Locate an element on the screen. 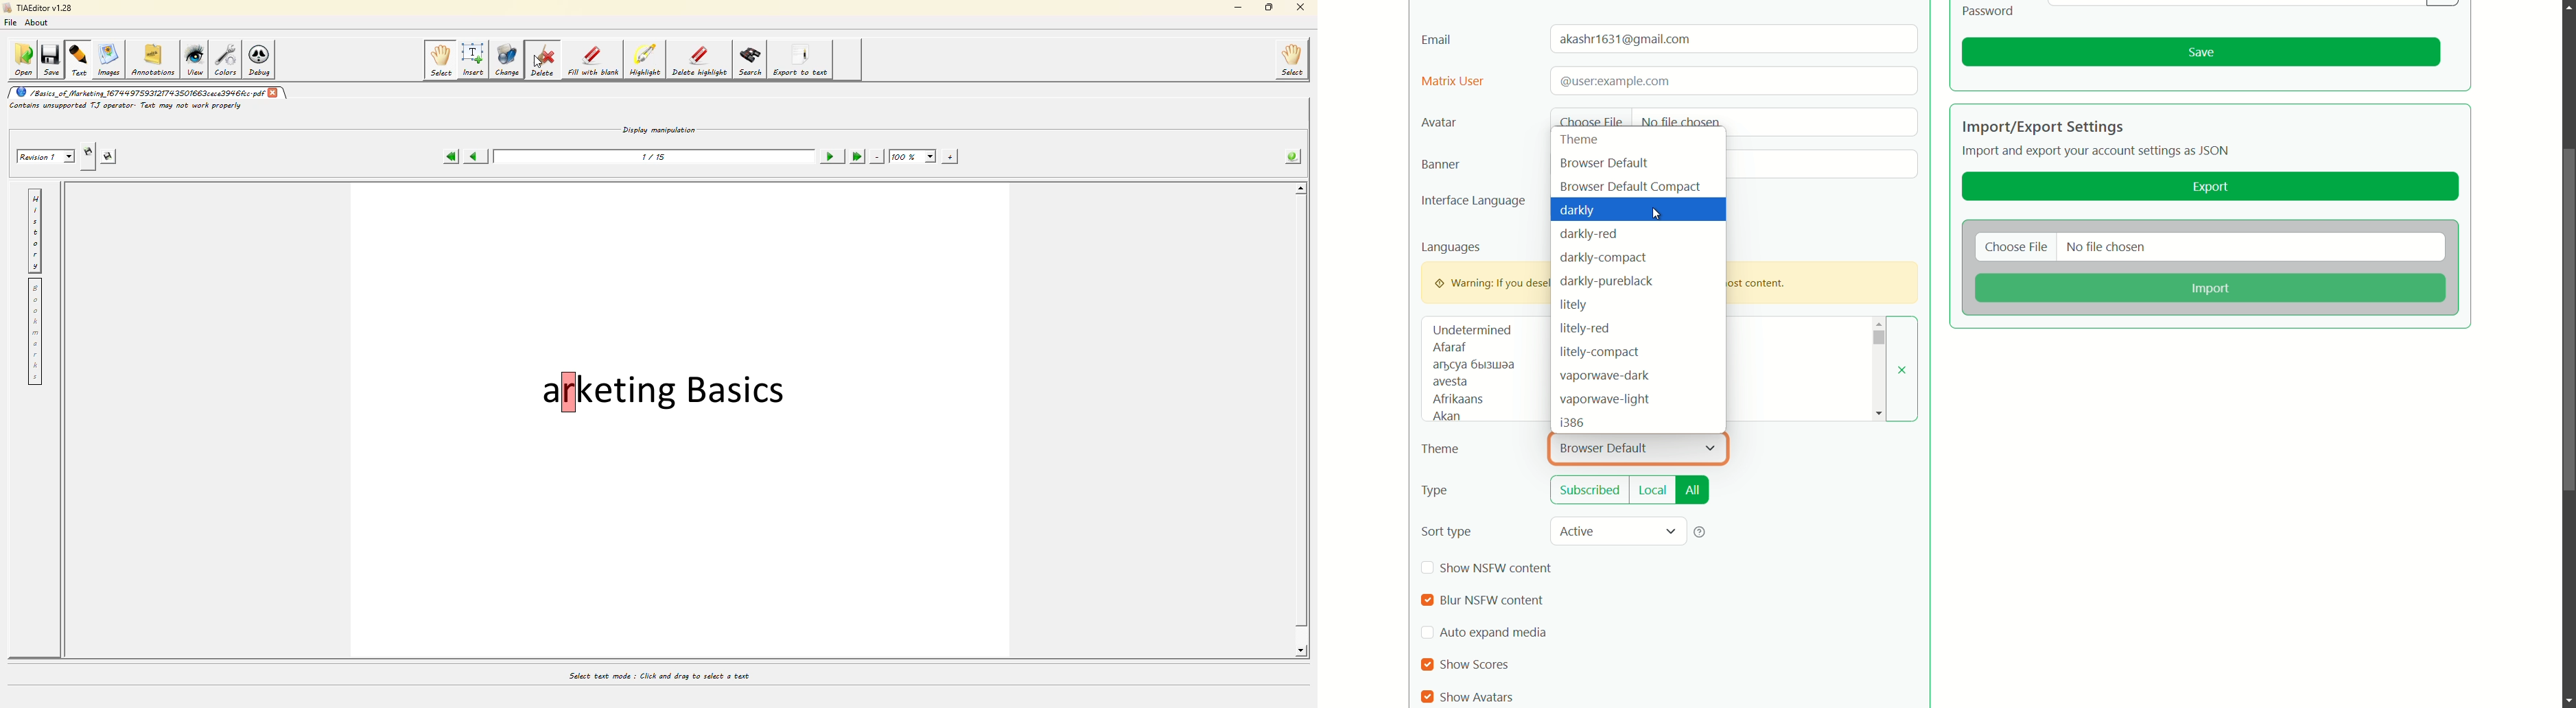 This screenshot has width=2576, height=728. theme is located at coordinates (1582, 140).